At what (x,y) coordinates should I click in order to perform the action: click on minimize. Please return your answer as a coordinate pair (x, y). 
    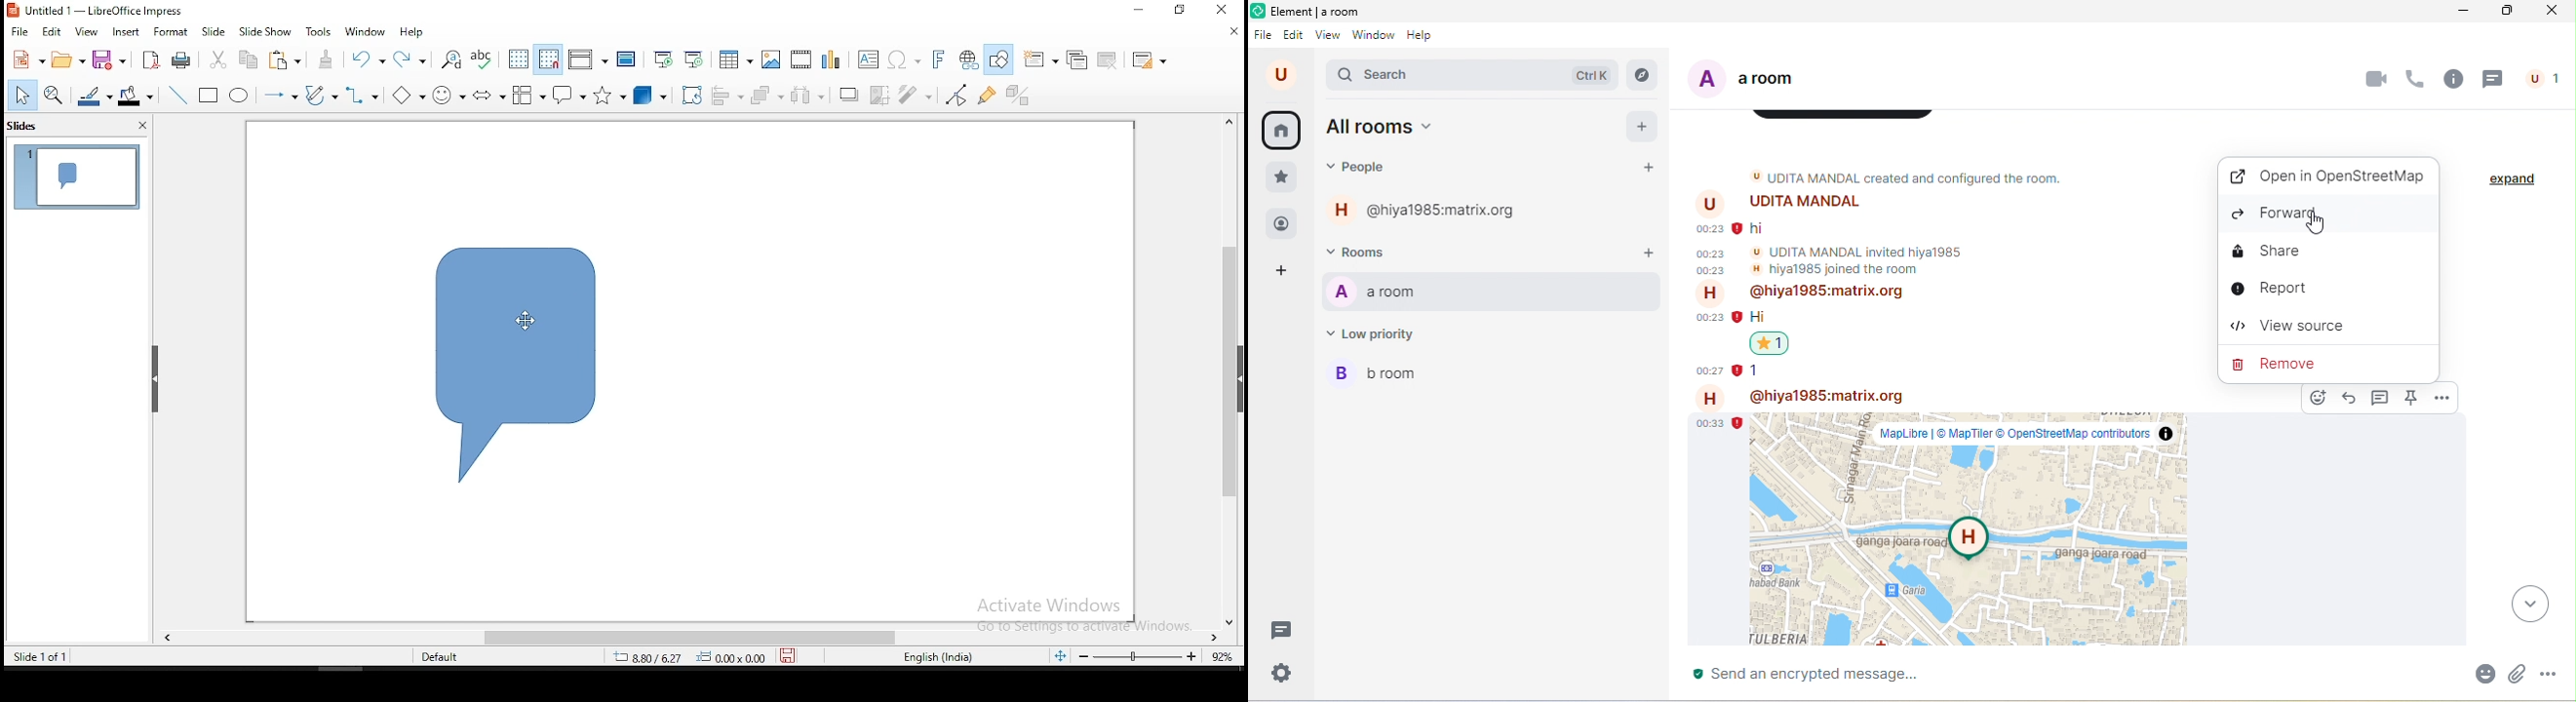
    Looking at the image, I should click on (2462, 15).